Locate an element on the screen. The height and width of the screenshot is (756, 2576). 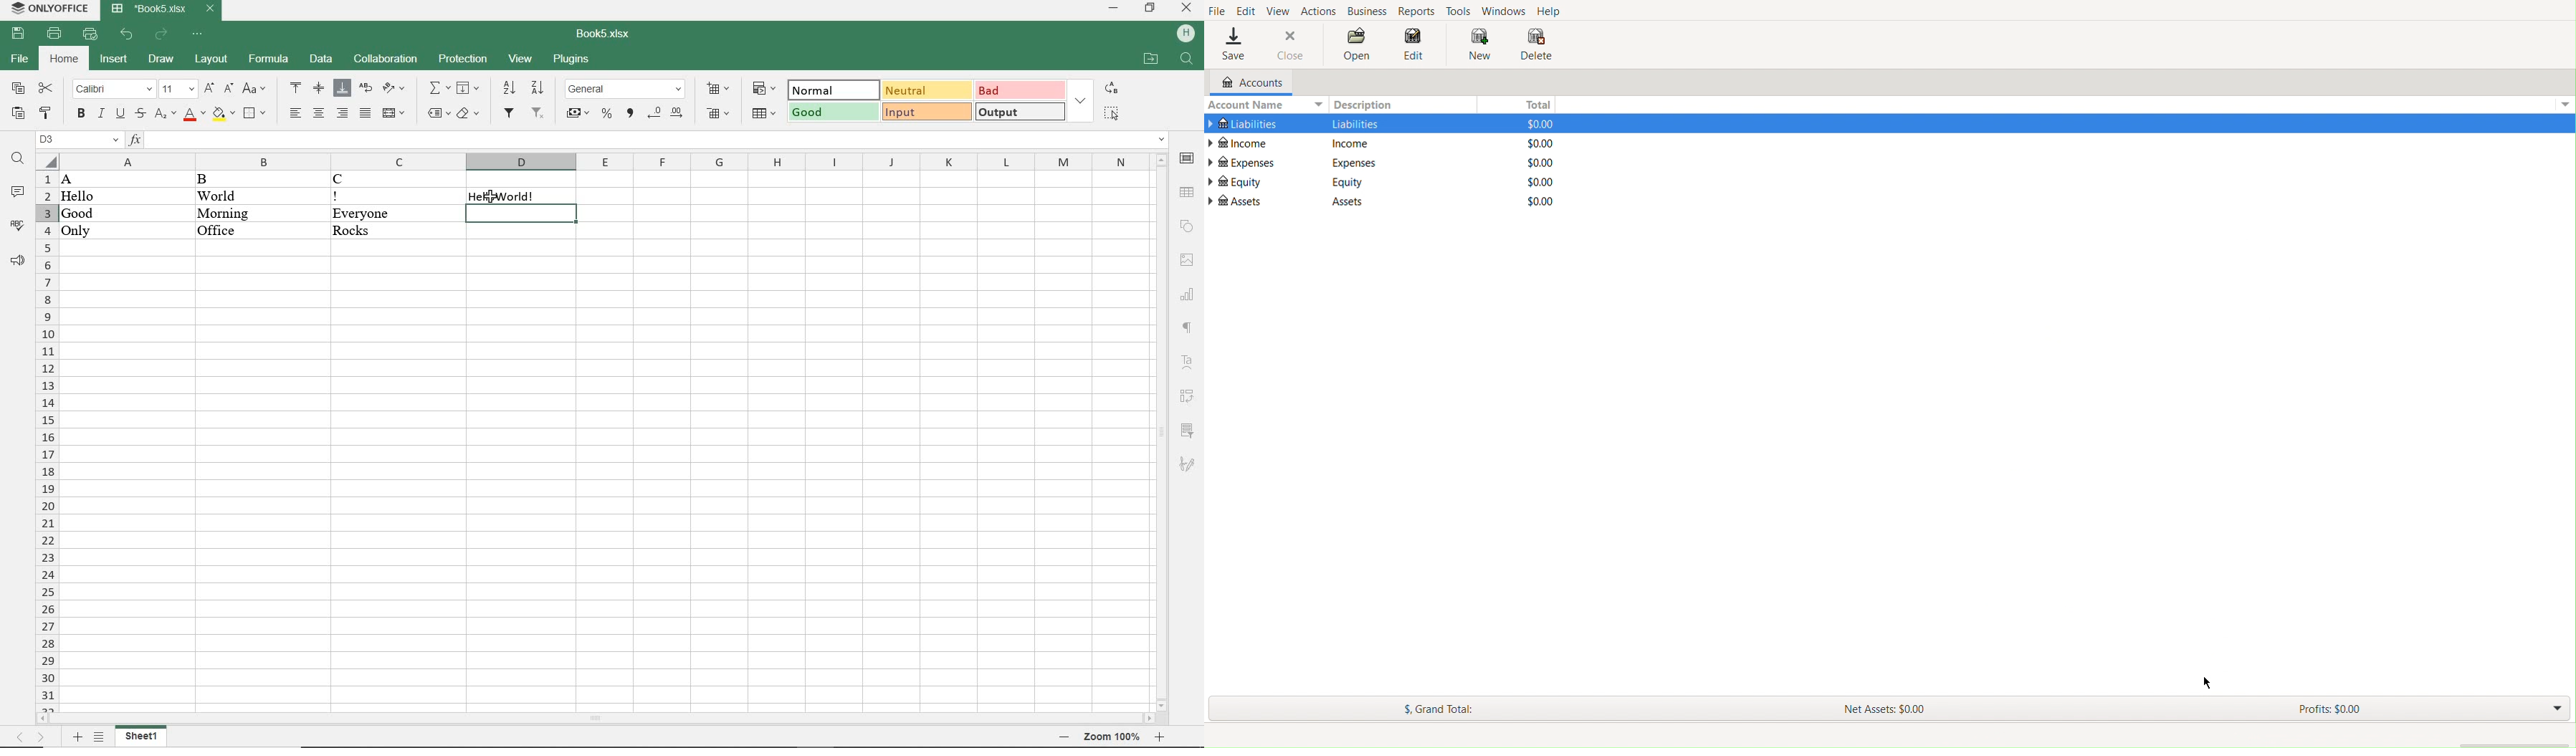
$0.00 is located at coordinates (1534, 201).